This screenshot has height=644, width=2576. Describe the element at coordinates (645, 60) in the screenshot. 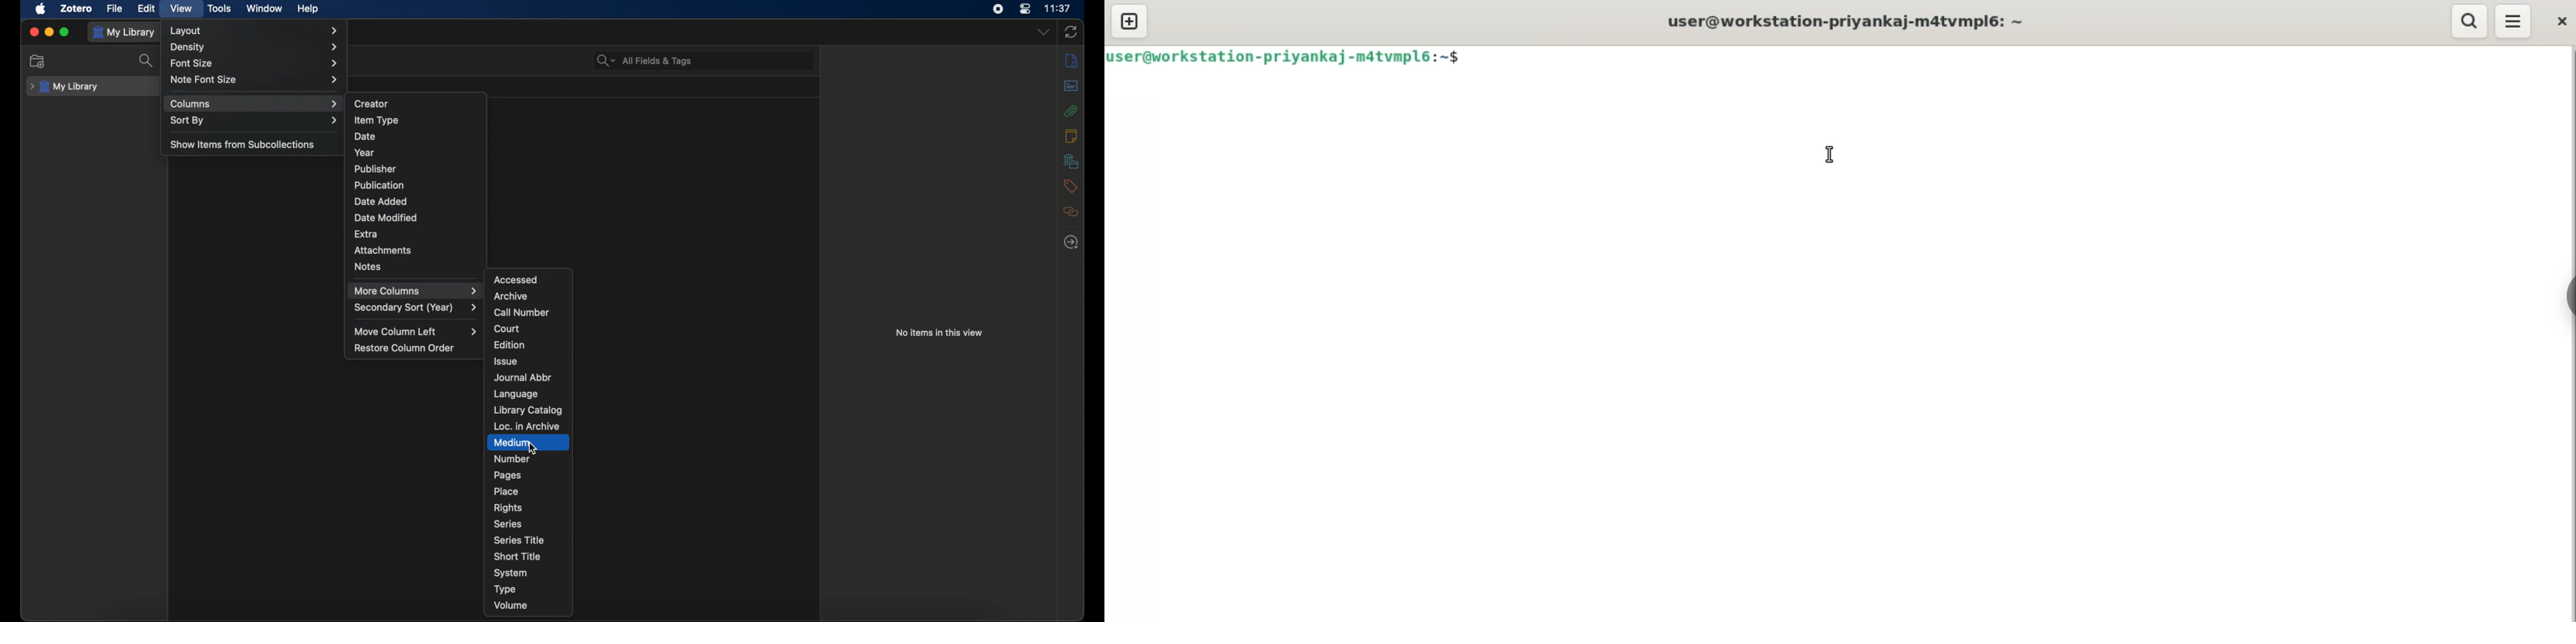

I see `all fields & tags` at that location.